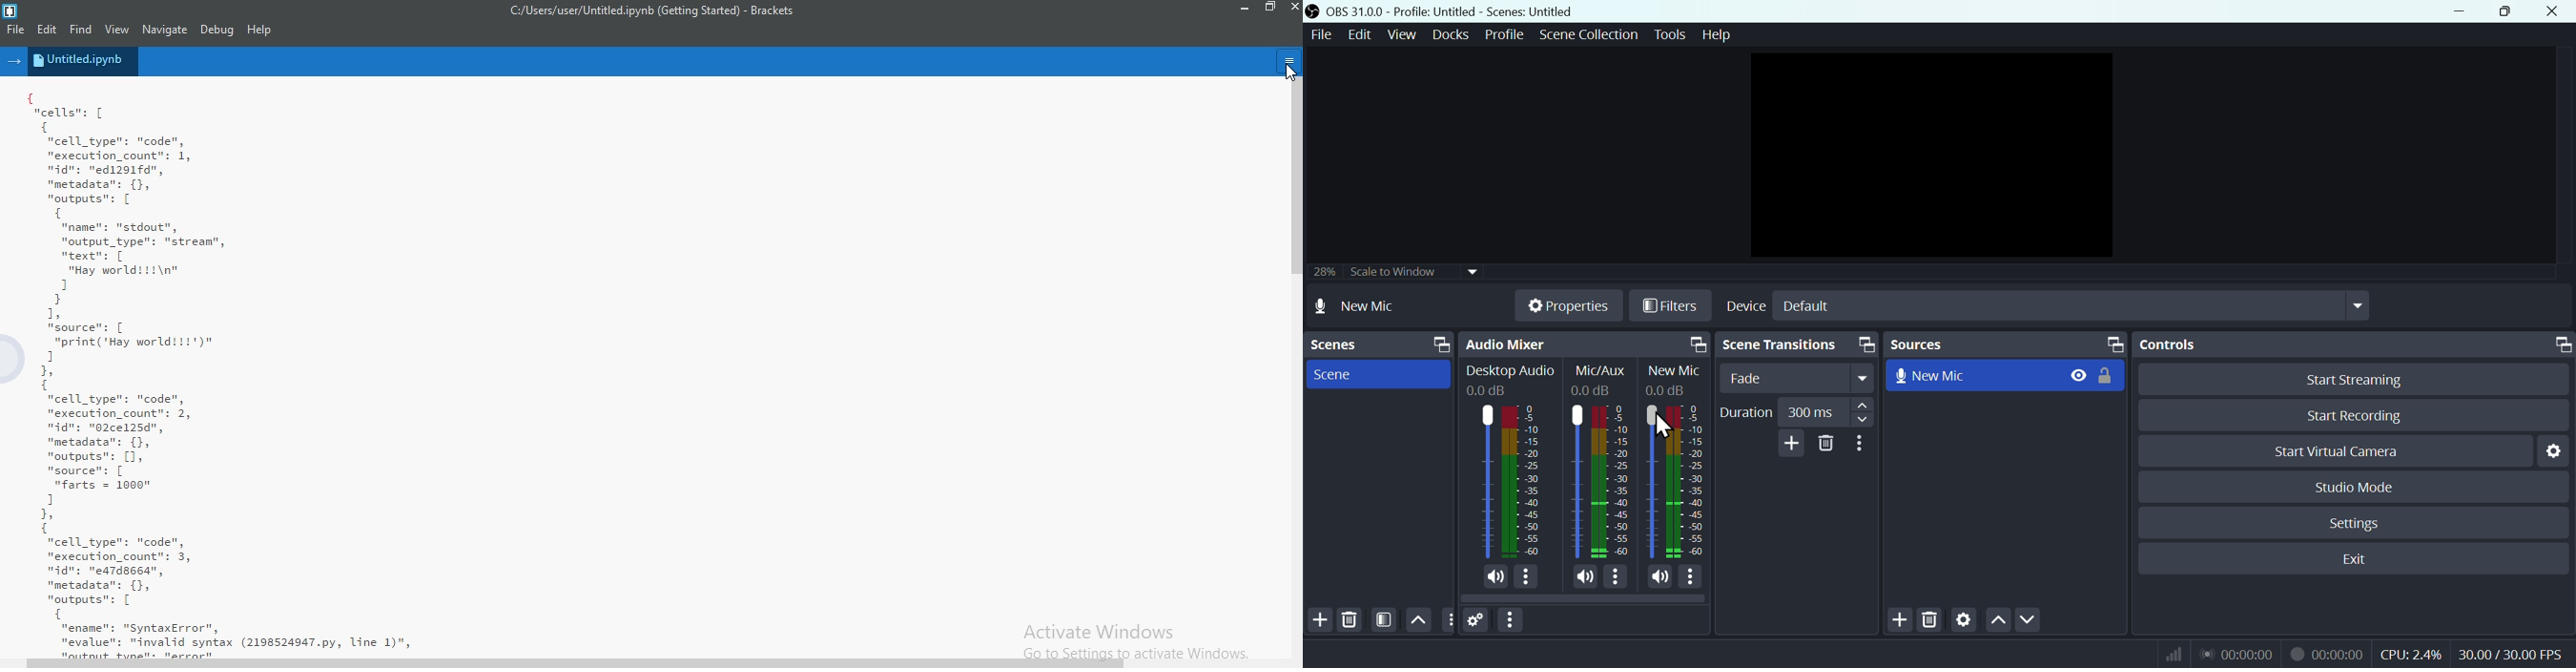  What do you see at coordinates (1390, 274) in the screenshot?
I see `Scale to ` at bounding box center [1390, 274].